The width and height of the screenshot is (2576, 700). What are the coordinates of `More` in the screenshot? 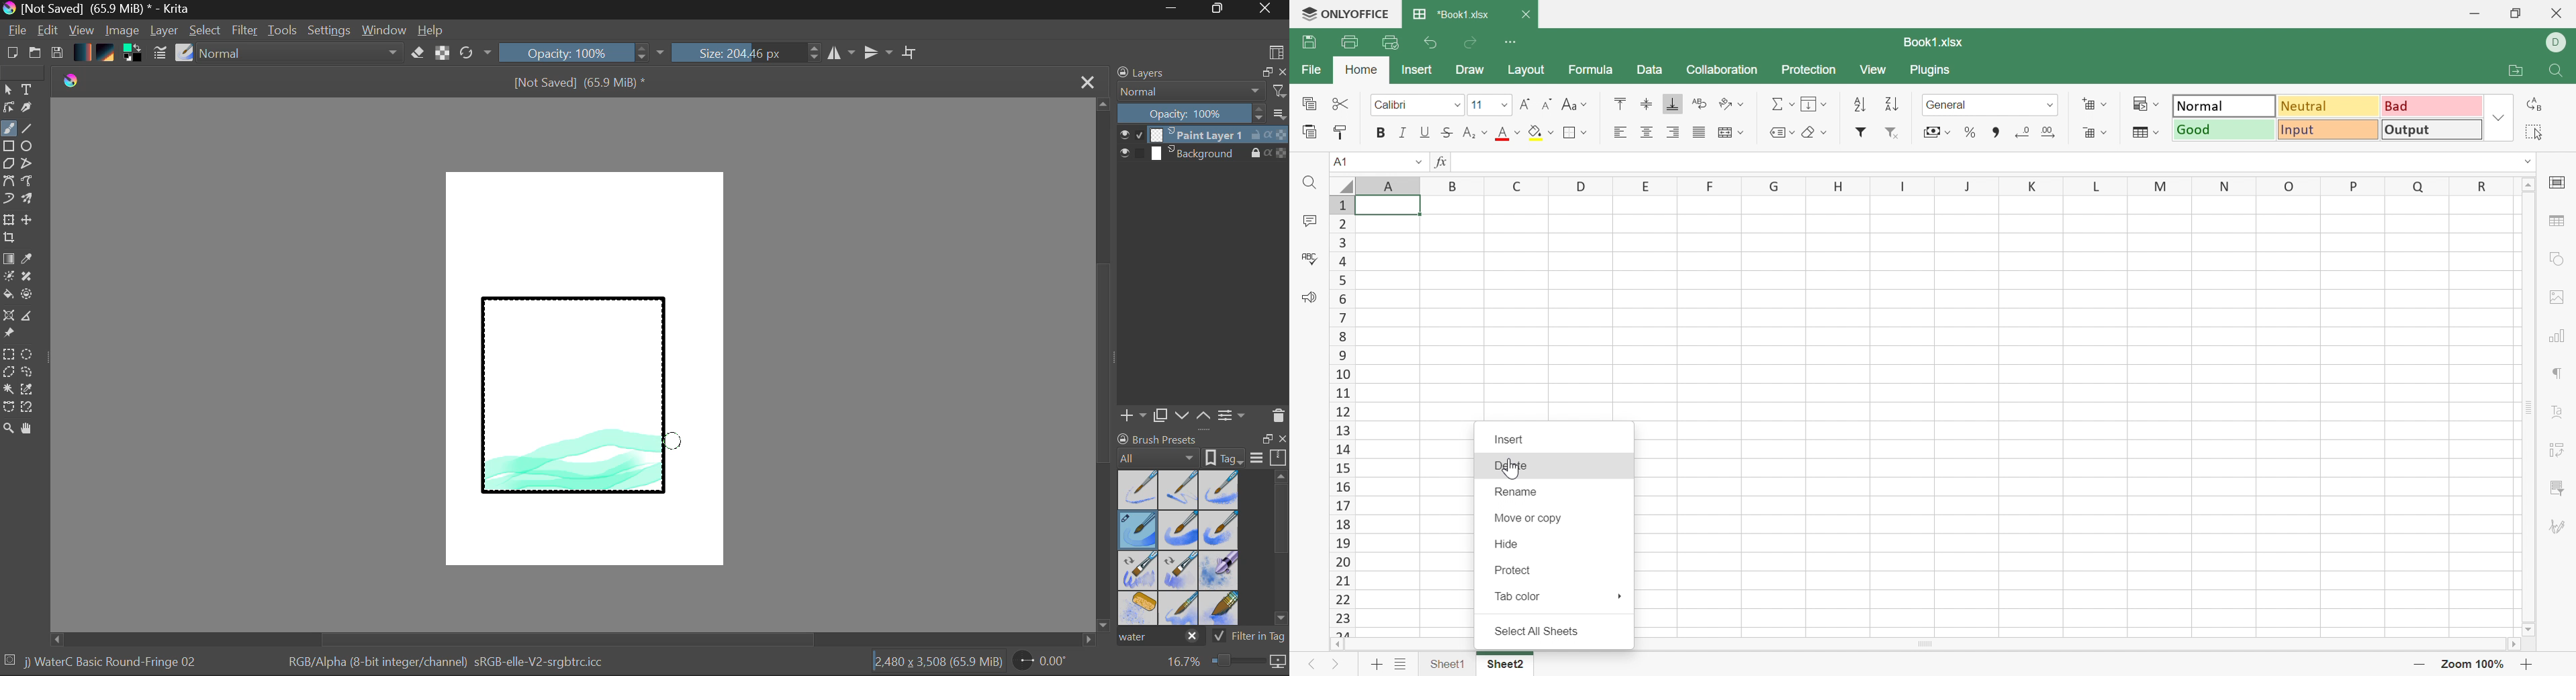 It's located at (1618, 596).